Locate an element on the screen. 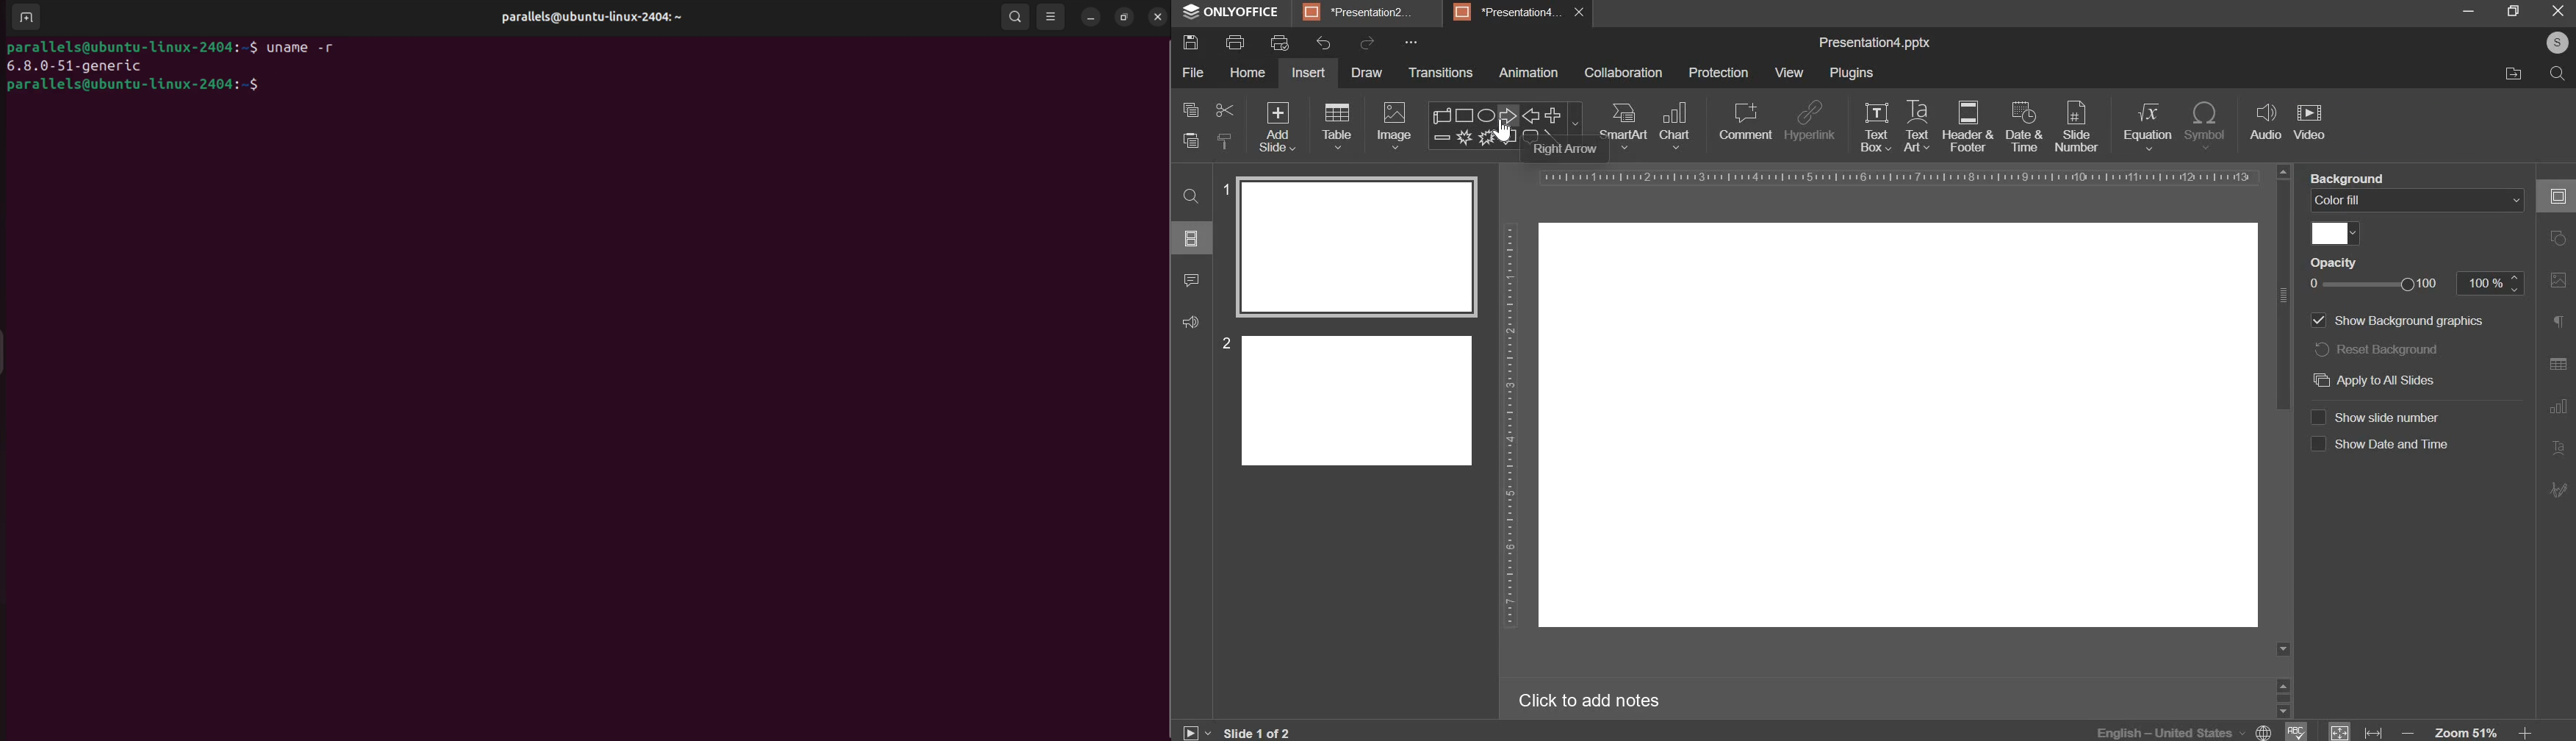  equation is located at coordinates (2148, 126).